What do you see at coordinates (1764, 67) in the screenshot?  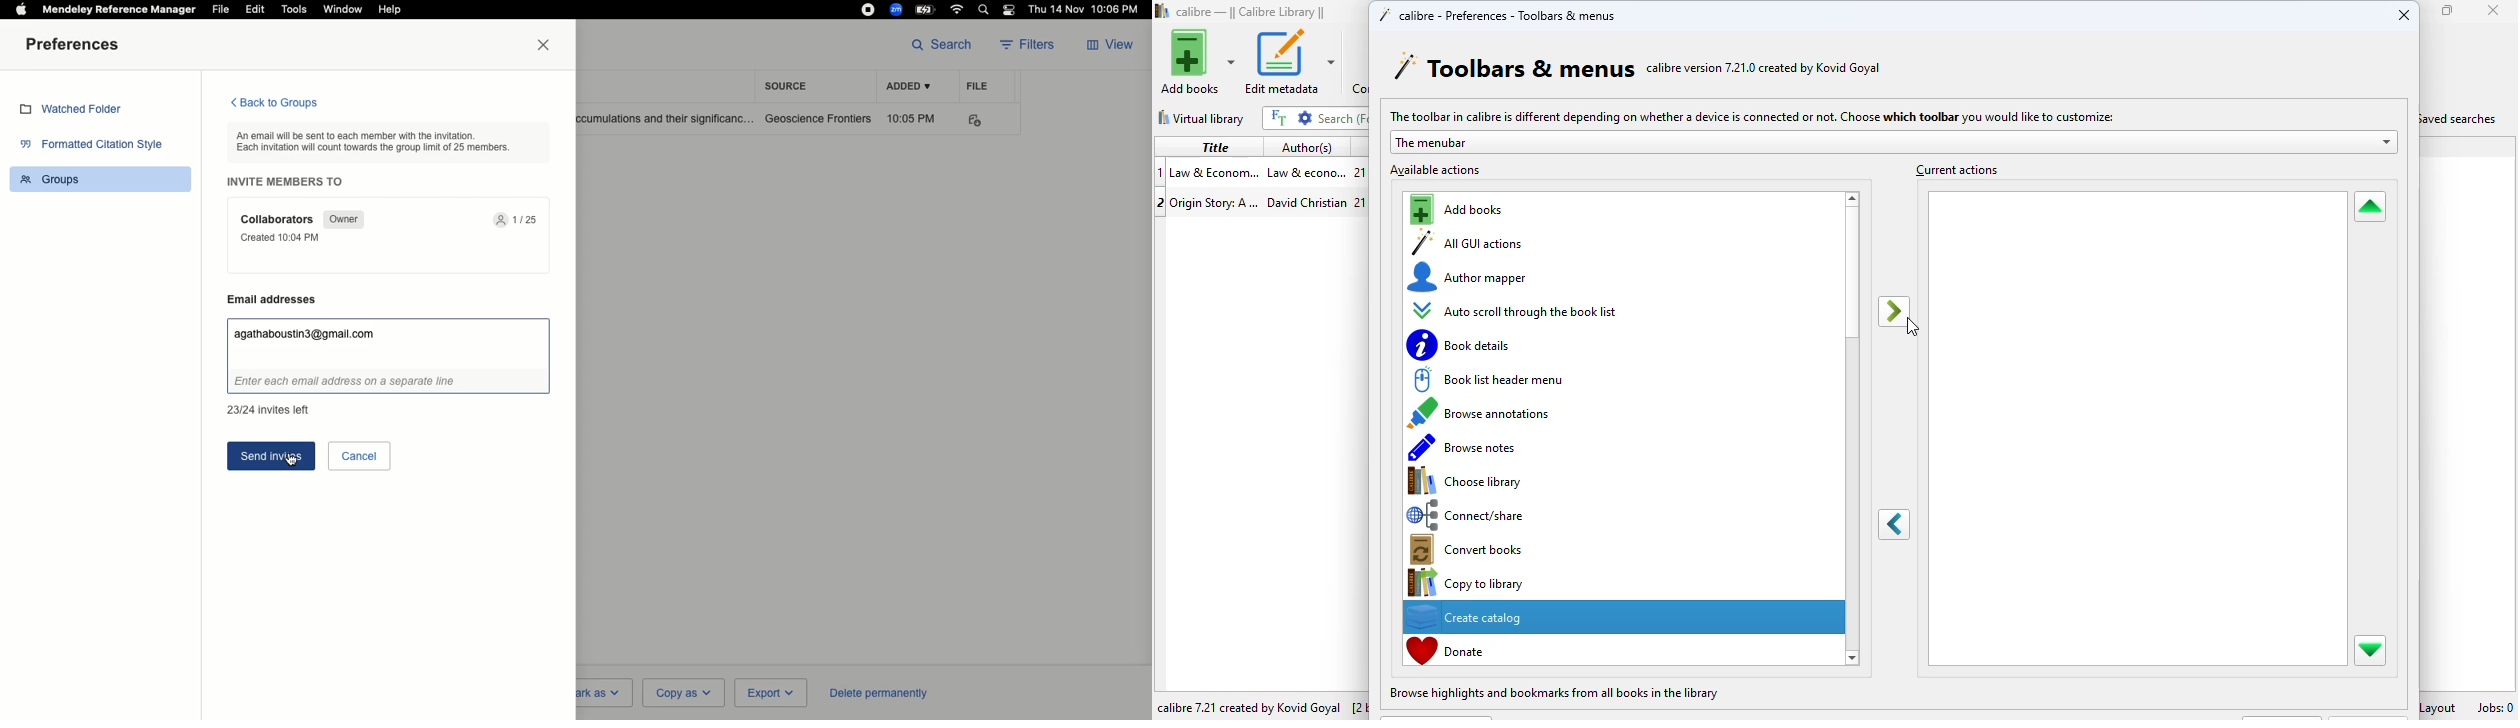 I see `calibre version 7.21.0 created by Kovid Goyal` at bounding box center [1764, 67].